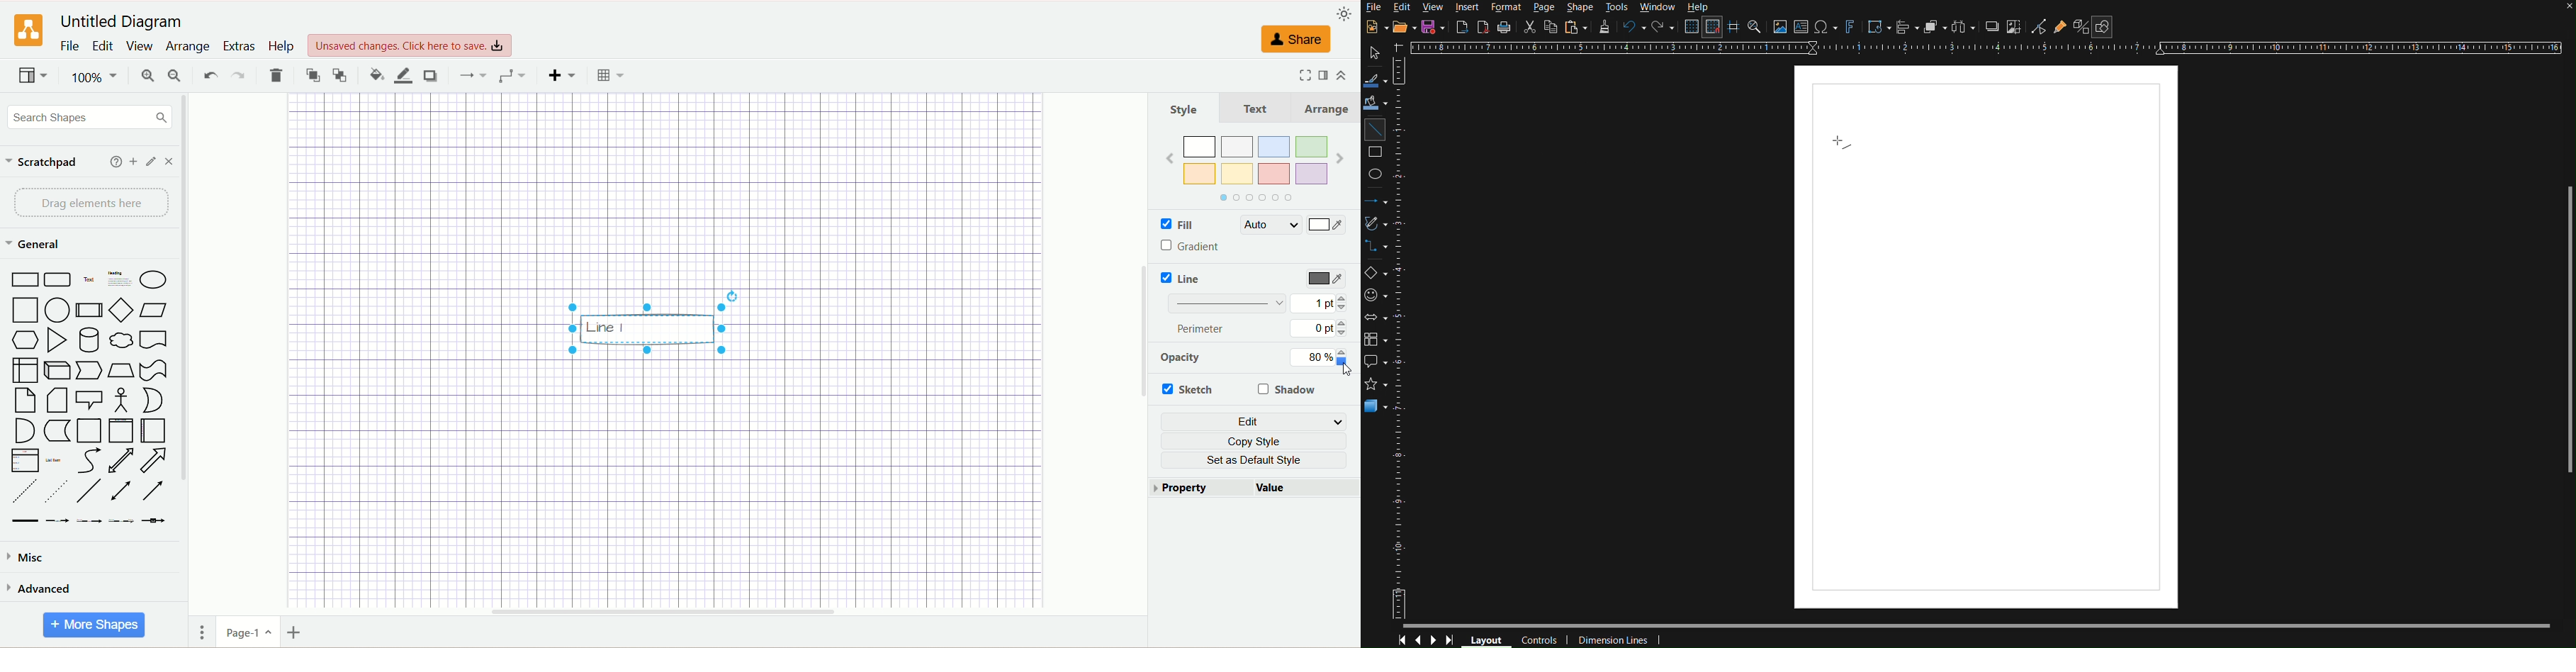  What do you see at coordinates (1755, 27) in the screenshot?
I see `Zoom and Pan` at bounding box center [1755, 27].